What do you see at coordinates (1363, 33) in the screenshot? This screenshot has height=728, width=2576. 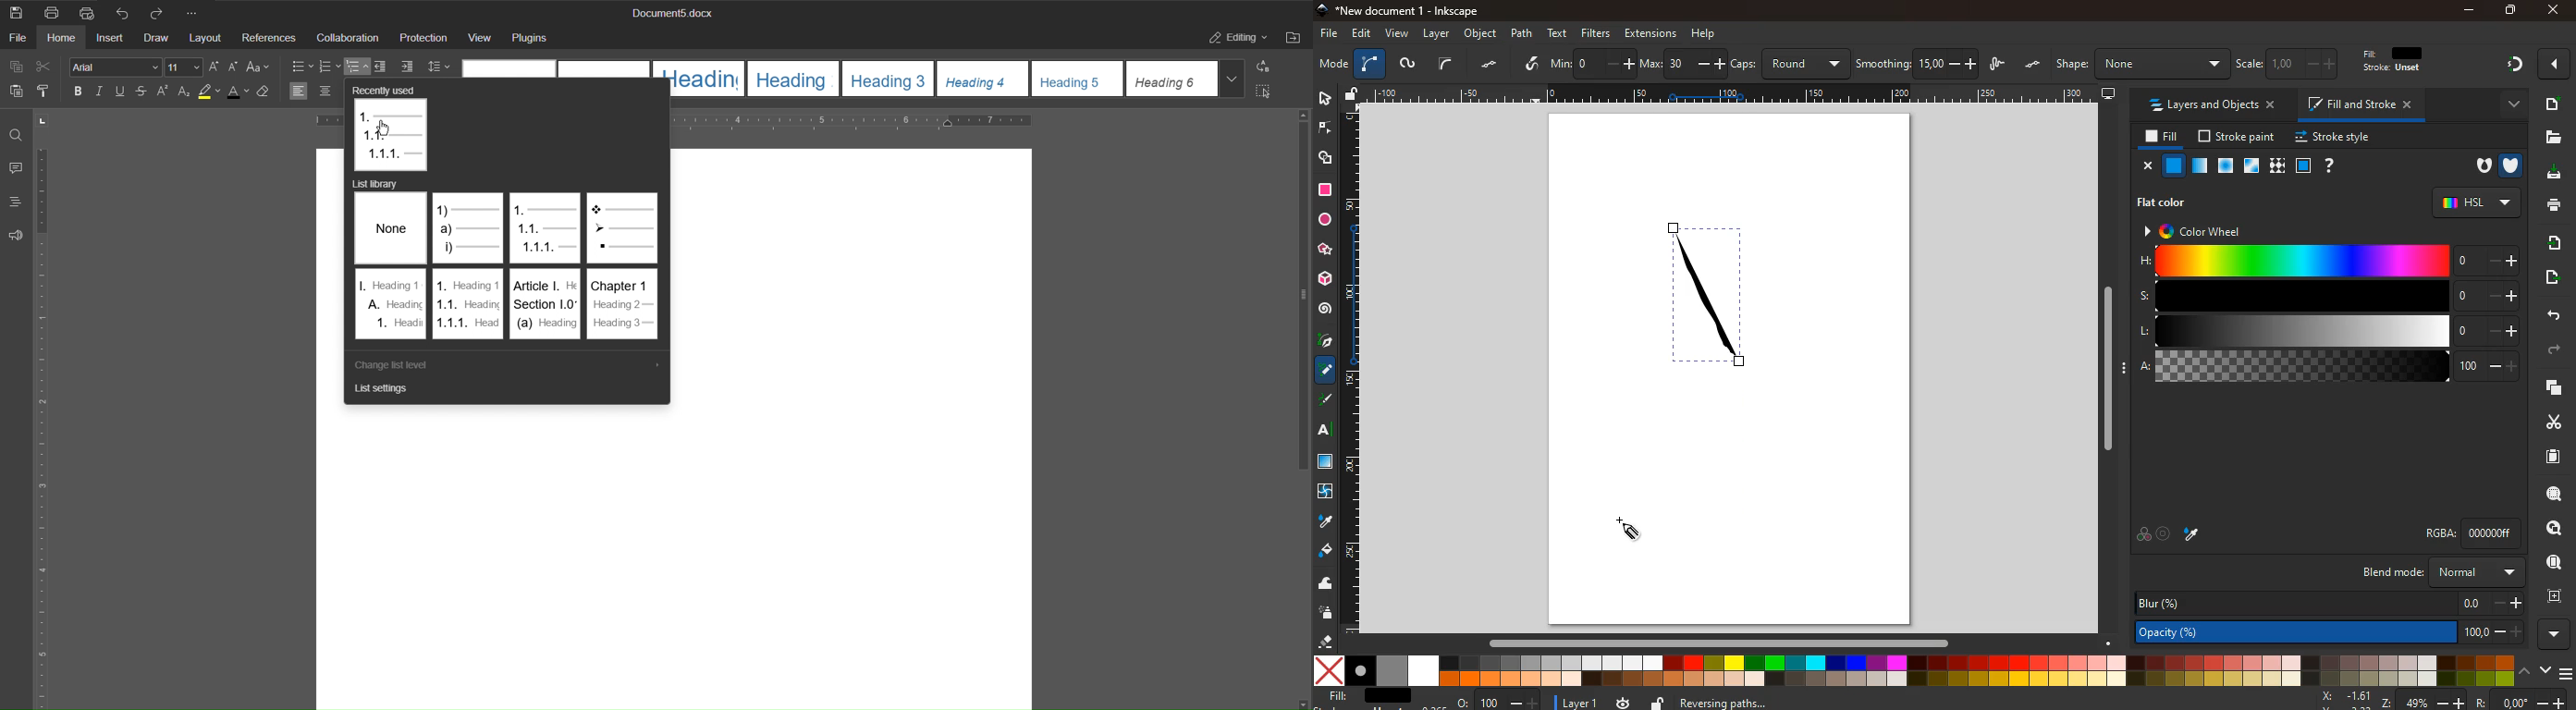 I see `edit` at bounding box center [1363, 33].